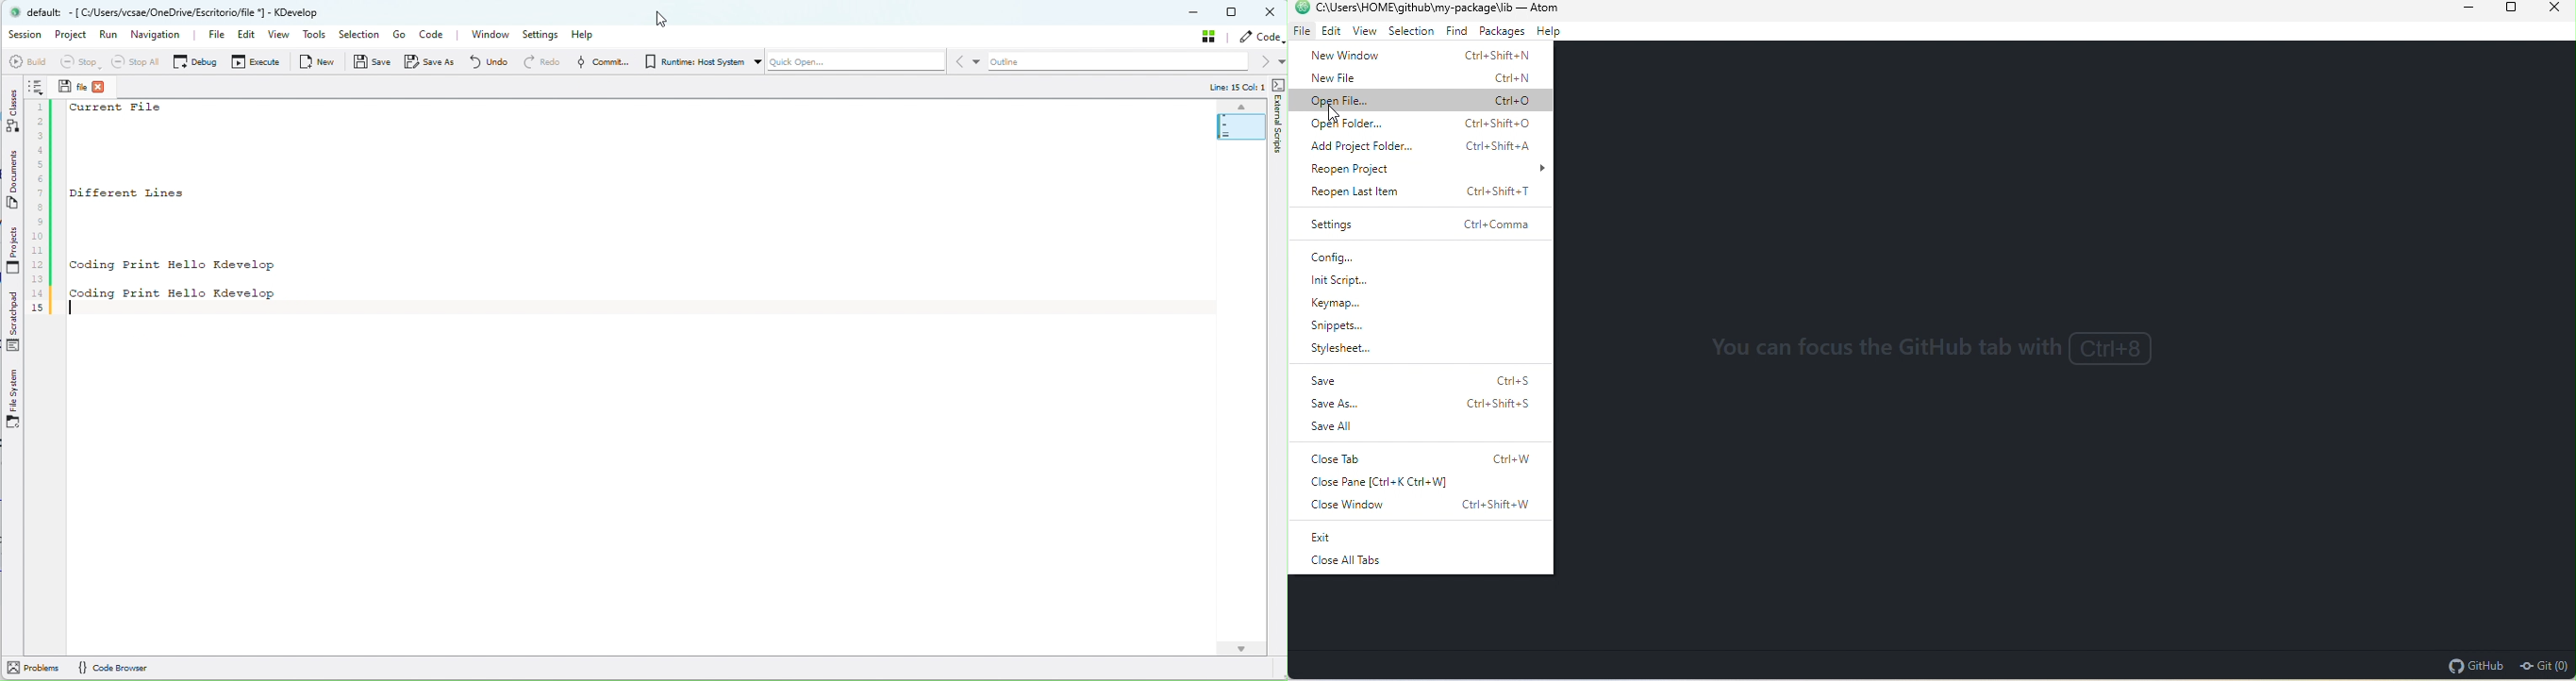 Image resolution: width=2576 pixels, height=700 pixels. Describe the element at coordinates (1501, 33) in the screenshot. I see `packages` at that location.